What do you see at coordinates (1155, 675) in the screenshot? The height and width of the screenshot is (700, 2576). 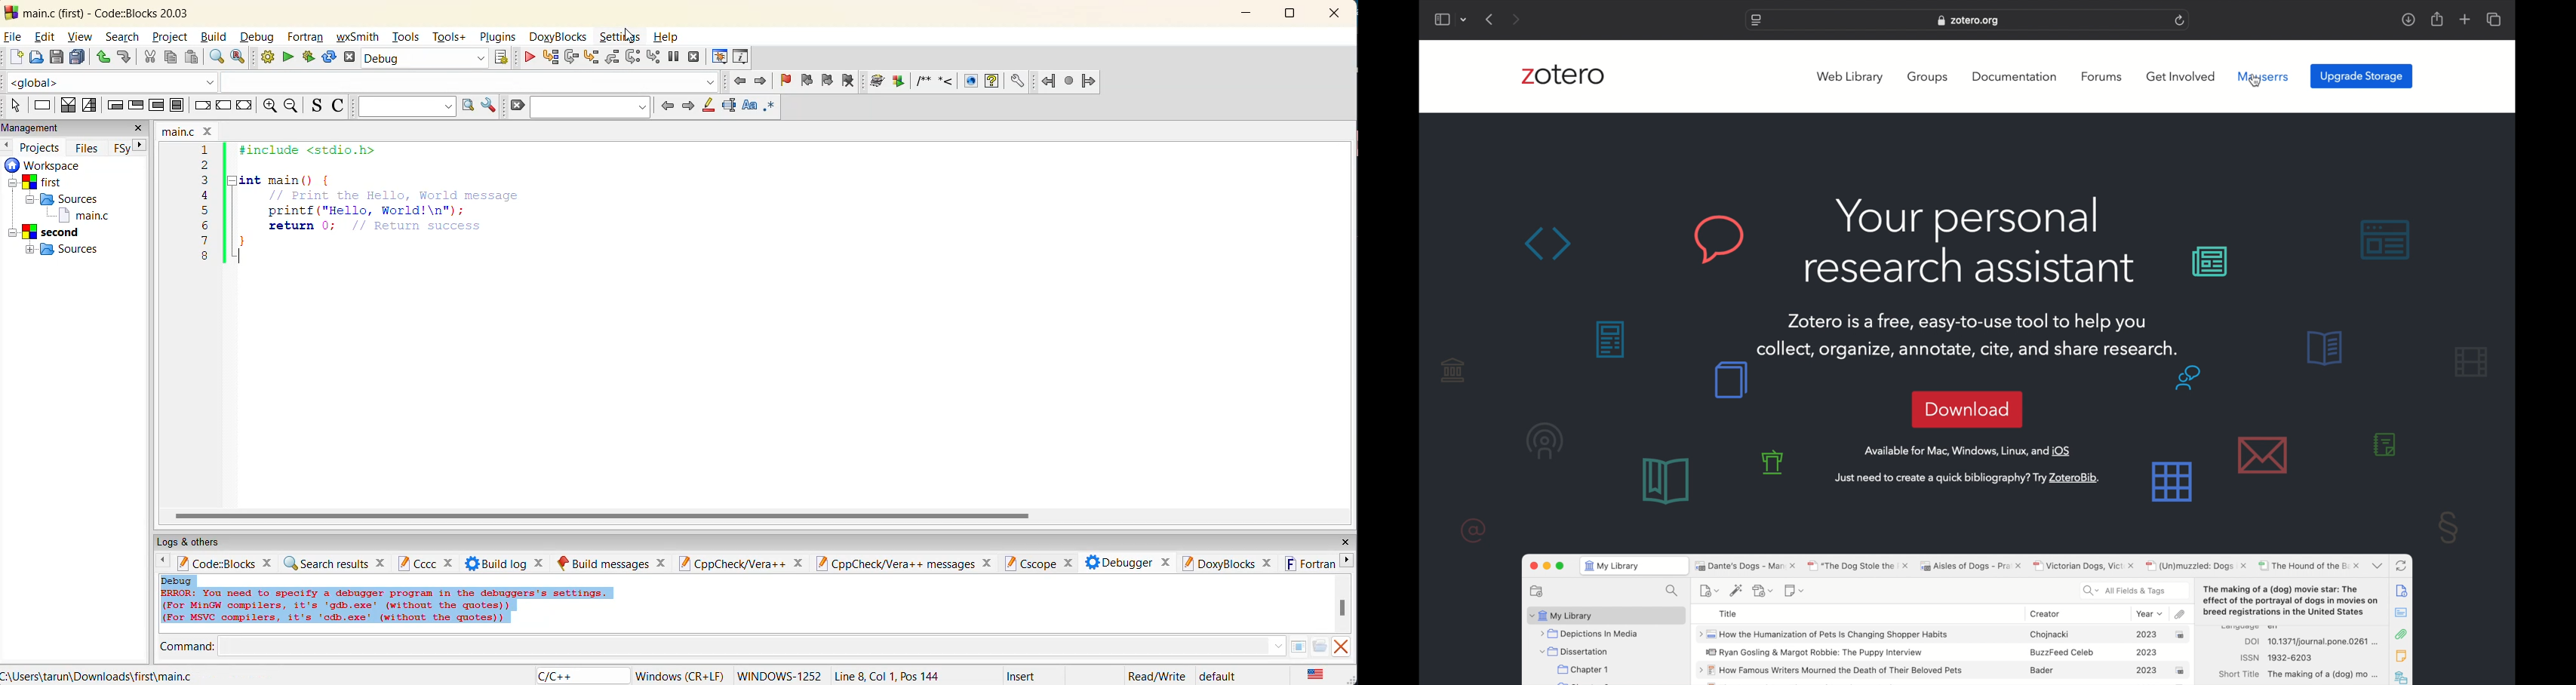 I see `Read/Write` at bounding box center [1155, 675].